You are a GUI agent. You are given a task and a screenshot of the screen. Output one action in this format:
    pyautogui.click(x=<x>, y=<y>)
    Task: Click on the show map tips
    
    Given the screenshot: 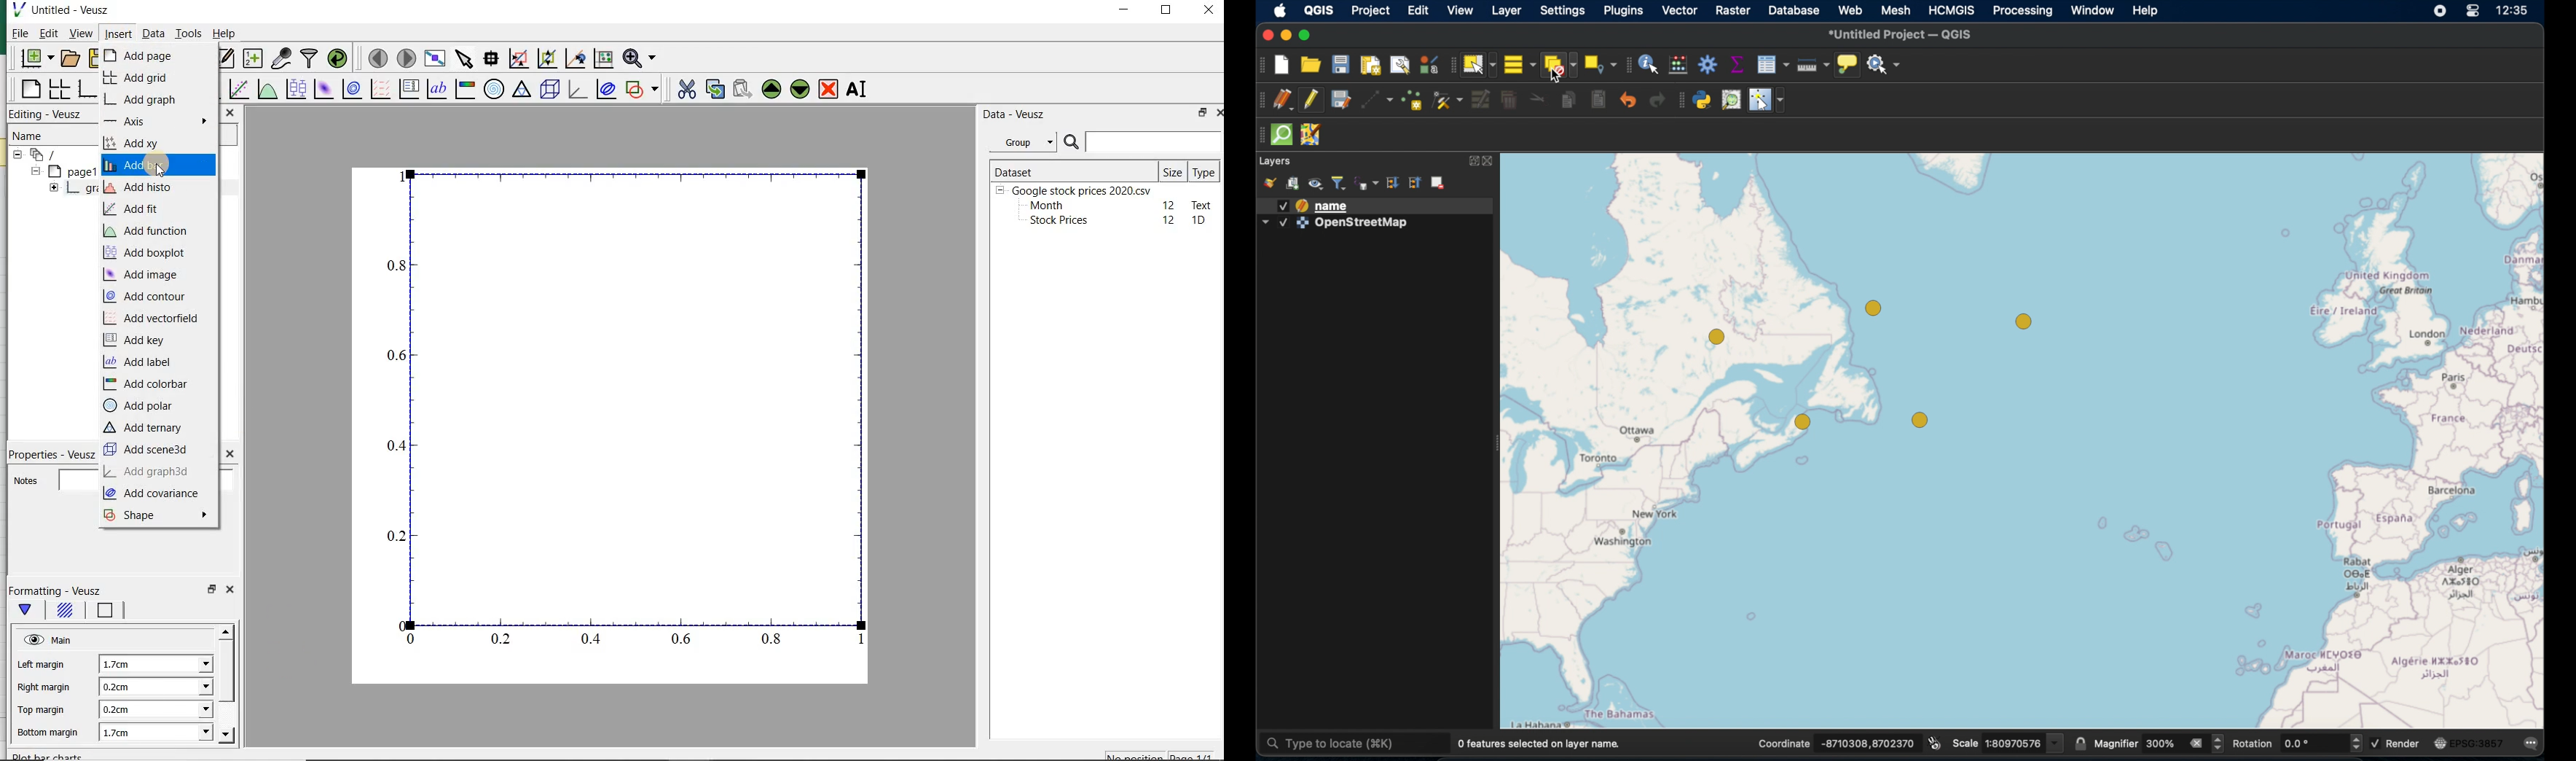 What is the action you would take?
    pyautogui.click(x=1846, y=65)
    